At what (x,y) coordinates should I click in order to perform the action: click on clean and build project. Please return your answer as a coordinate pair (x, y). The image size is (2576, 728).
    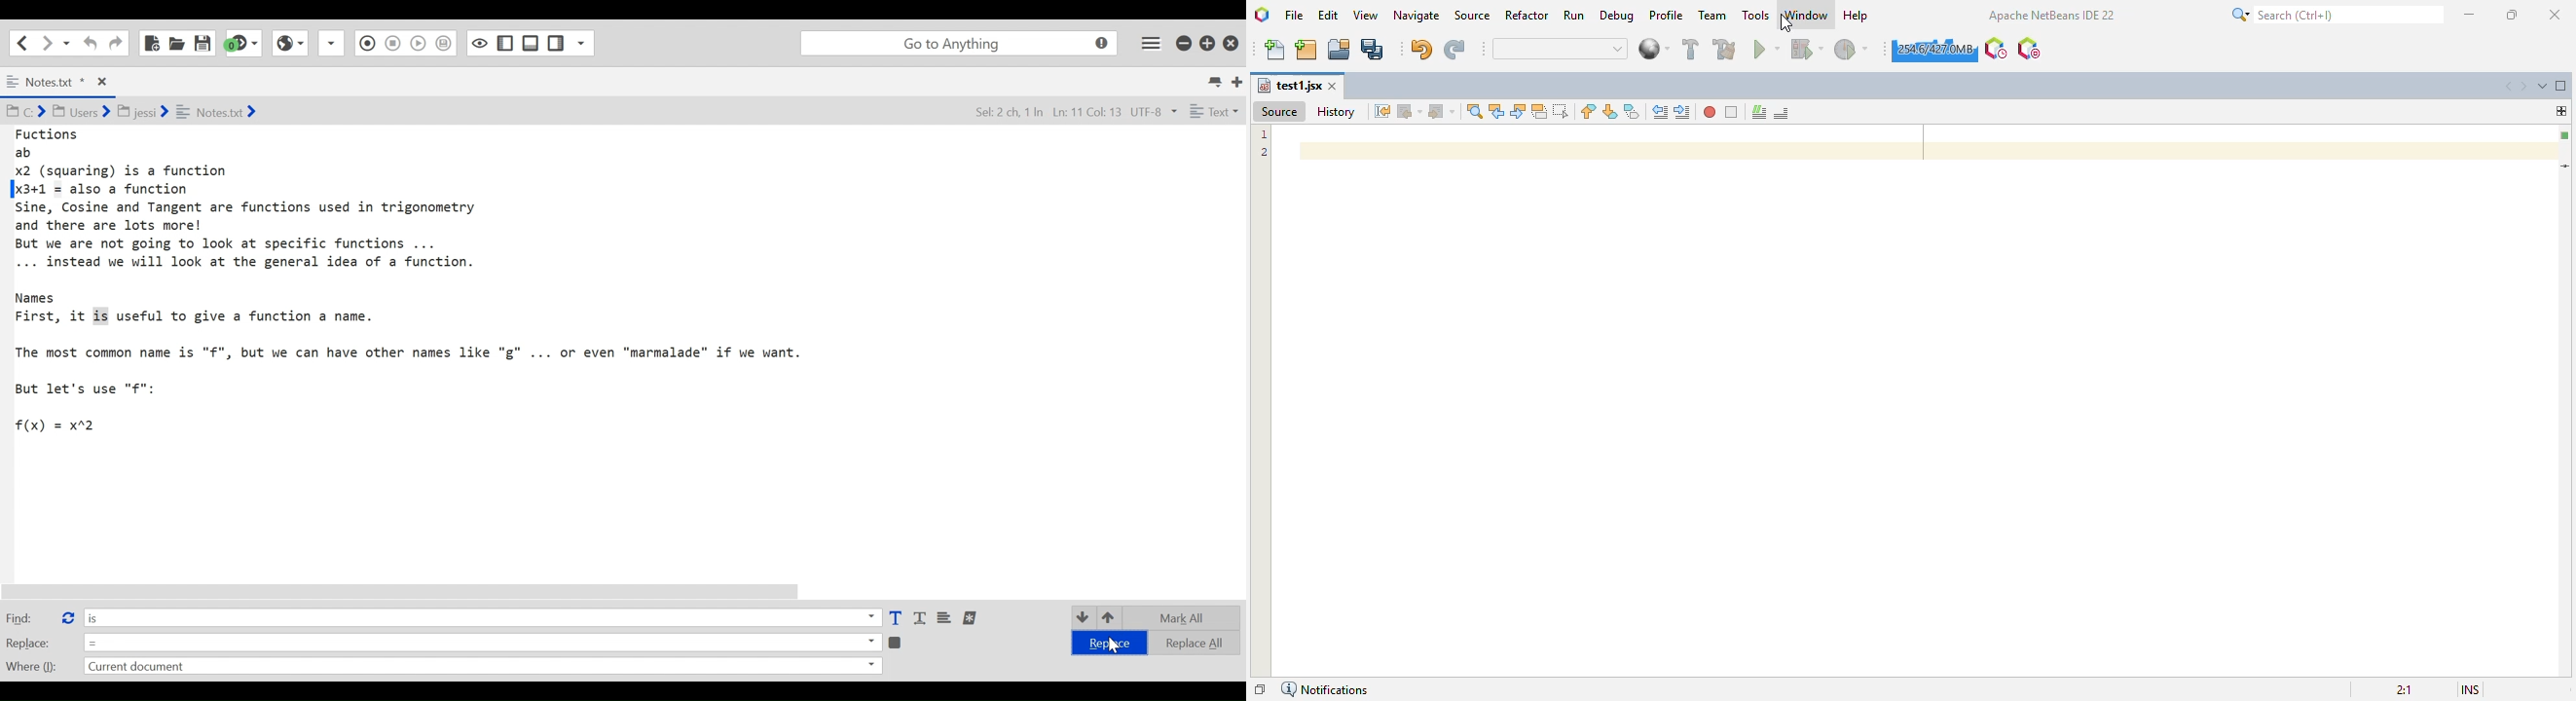
    Looking at the image, I should click on (1725, 48).